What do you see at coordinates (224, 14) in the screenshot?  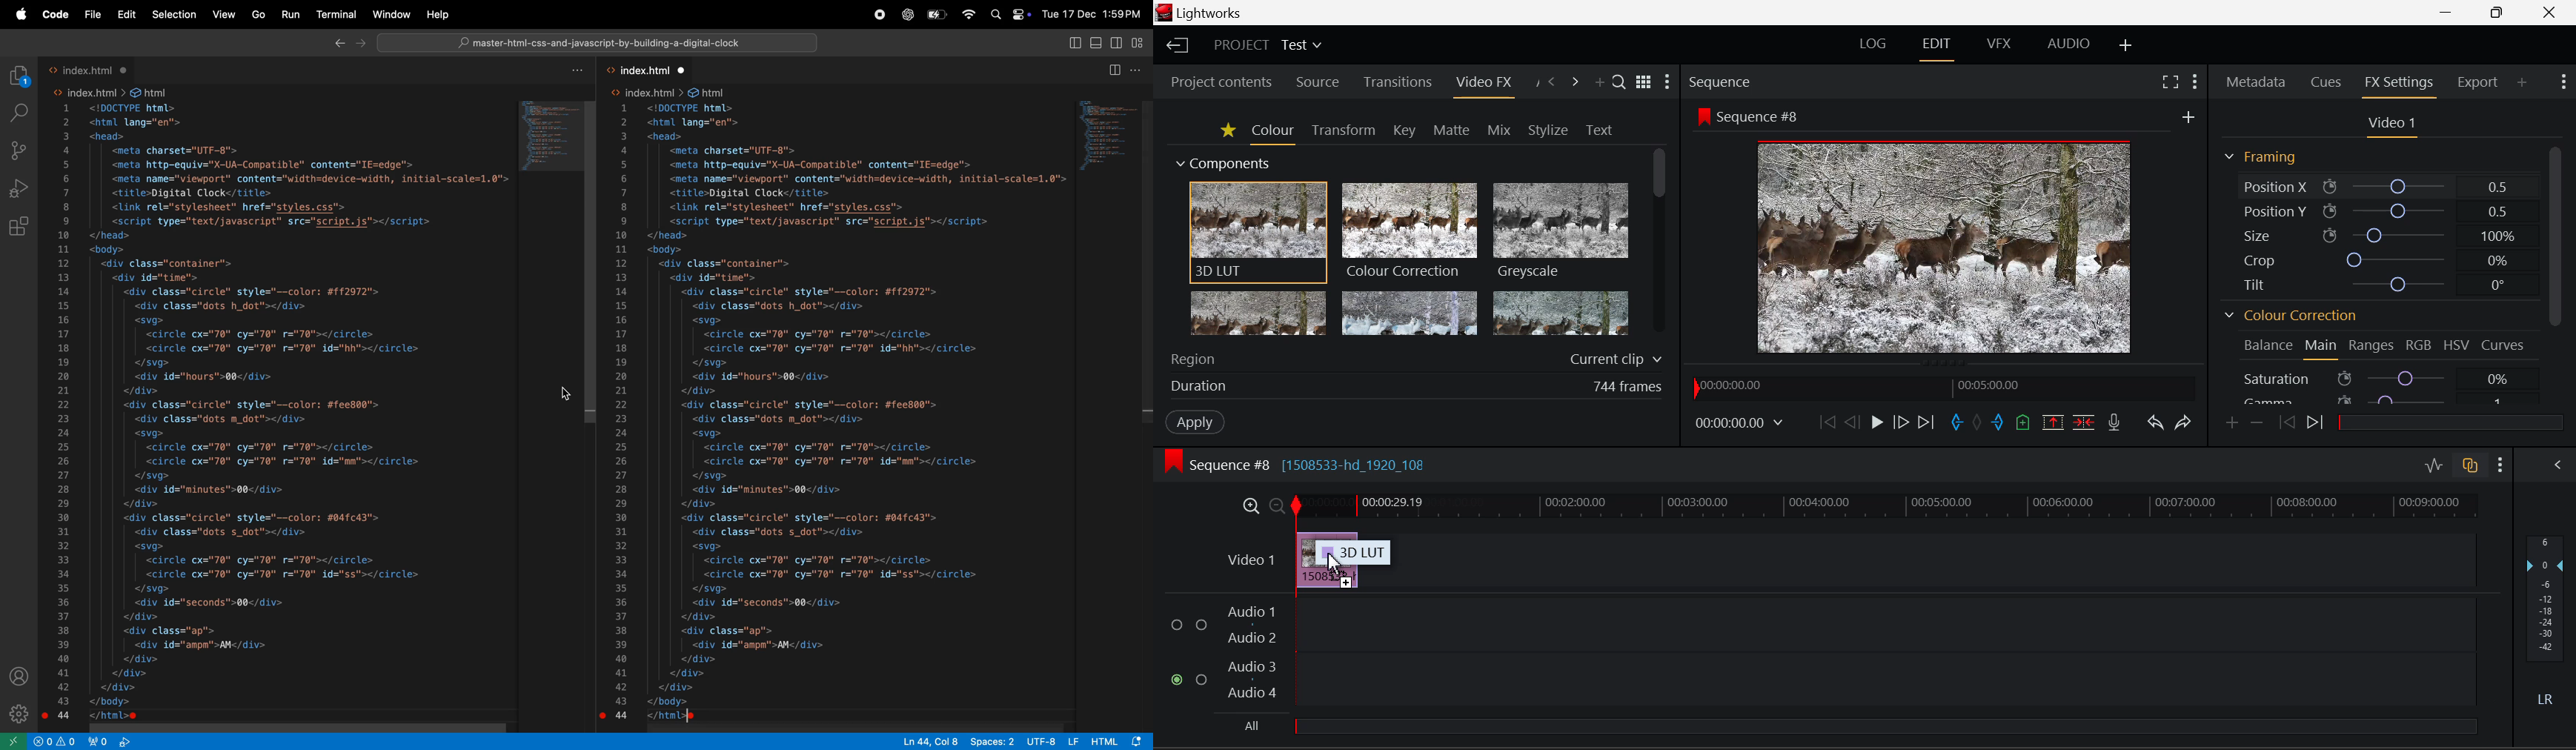 I see `view` at bounding box center [224, 14].